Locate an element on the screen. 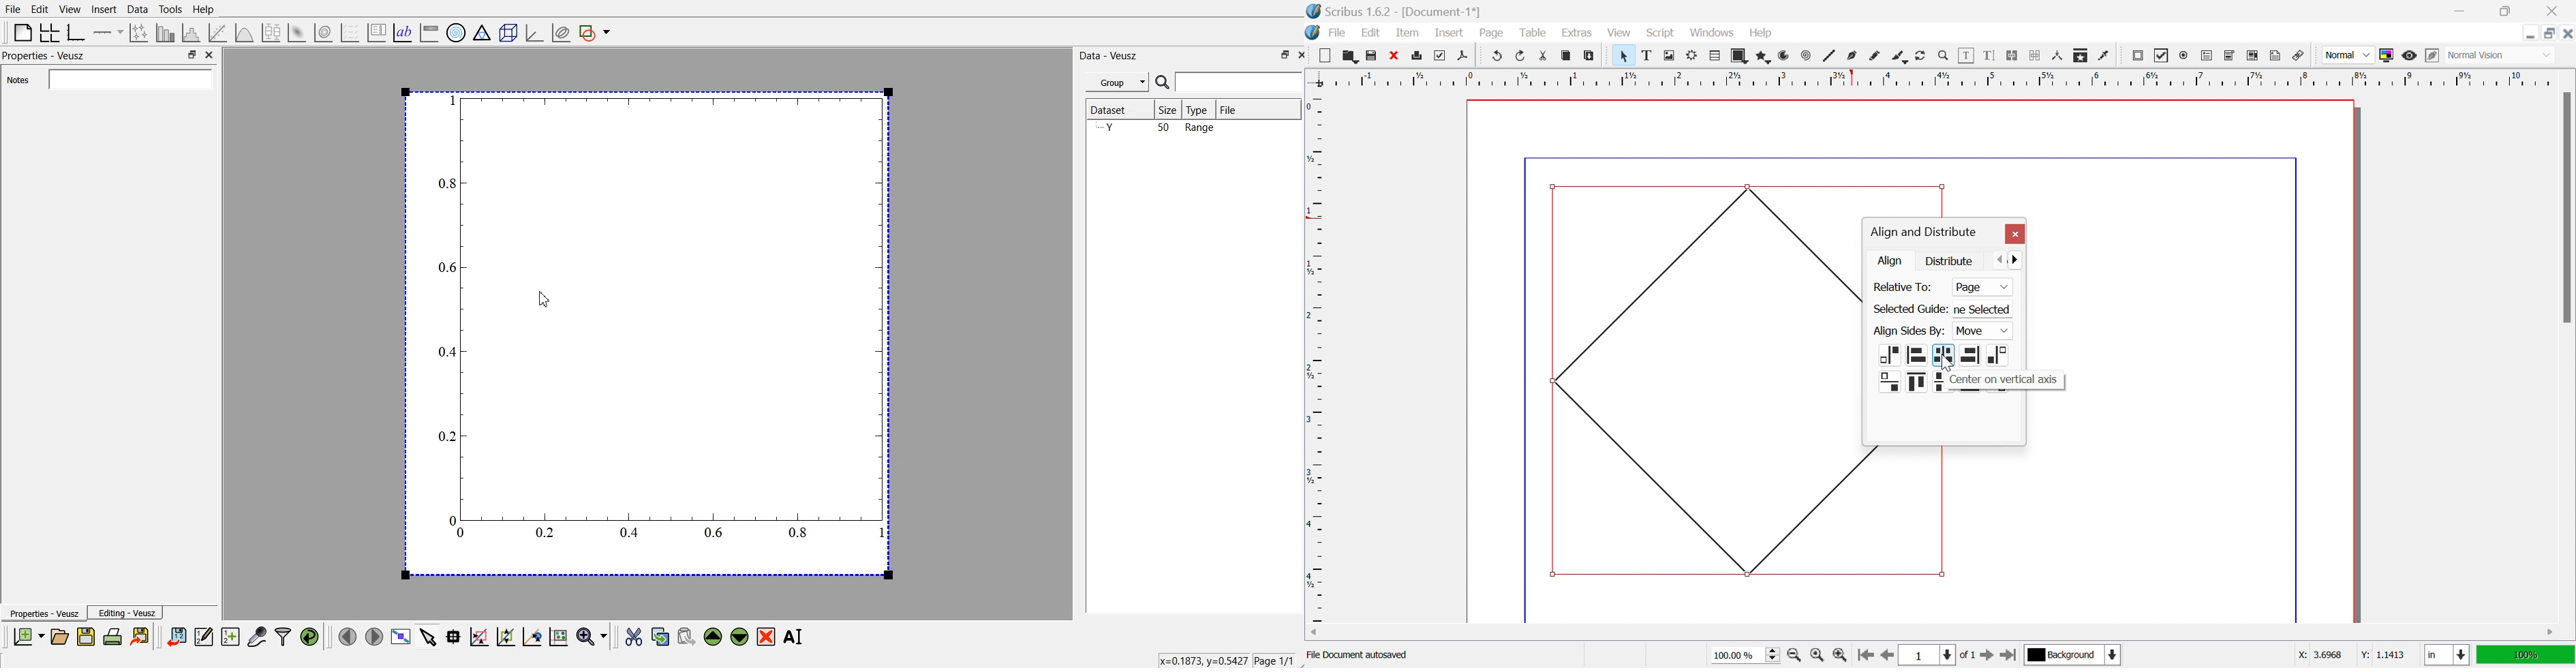 This screenshot has width=2576, height=672. Close is located at coordinates (1392, 54).